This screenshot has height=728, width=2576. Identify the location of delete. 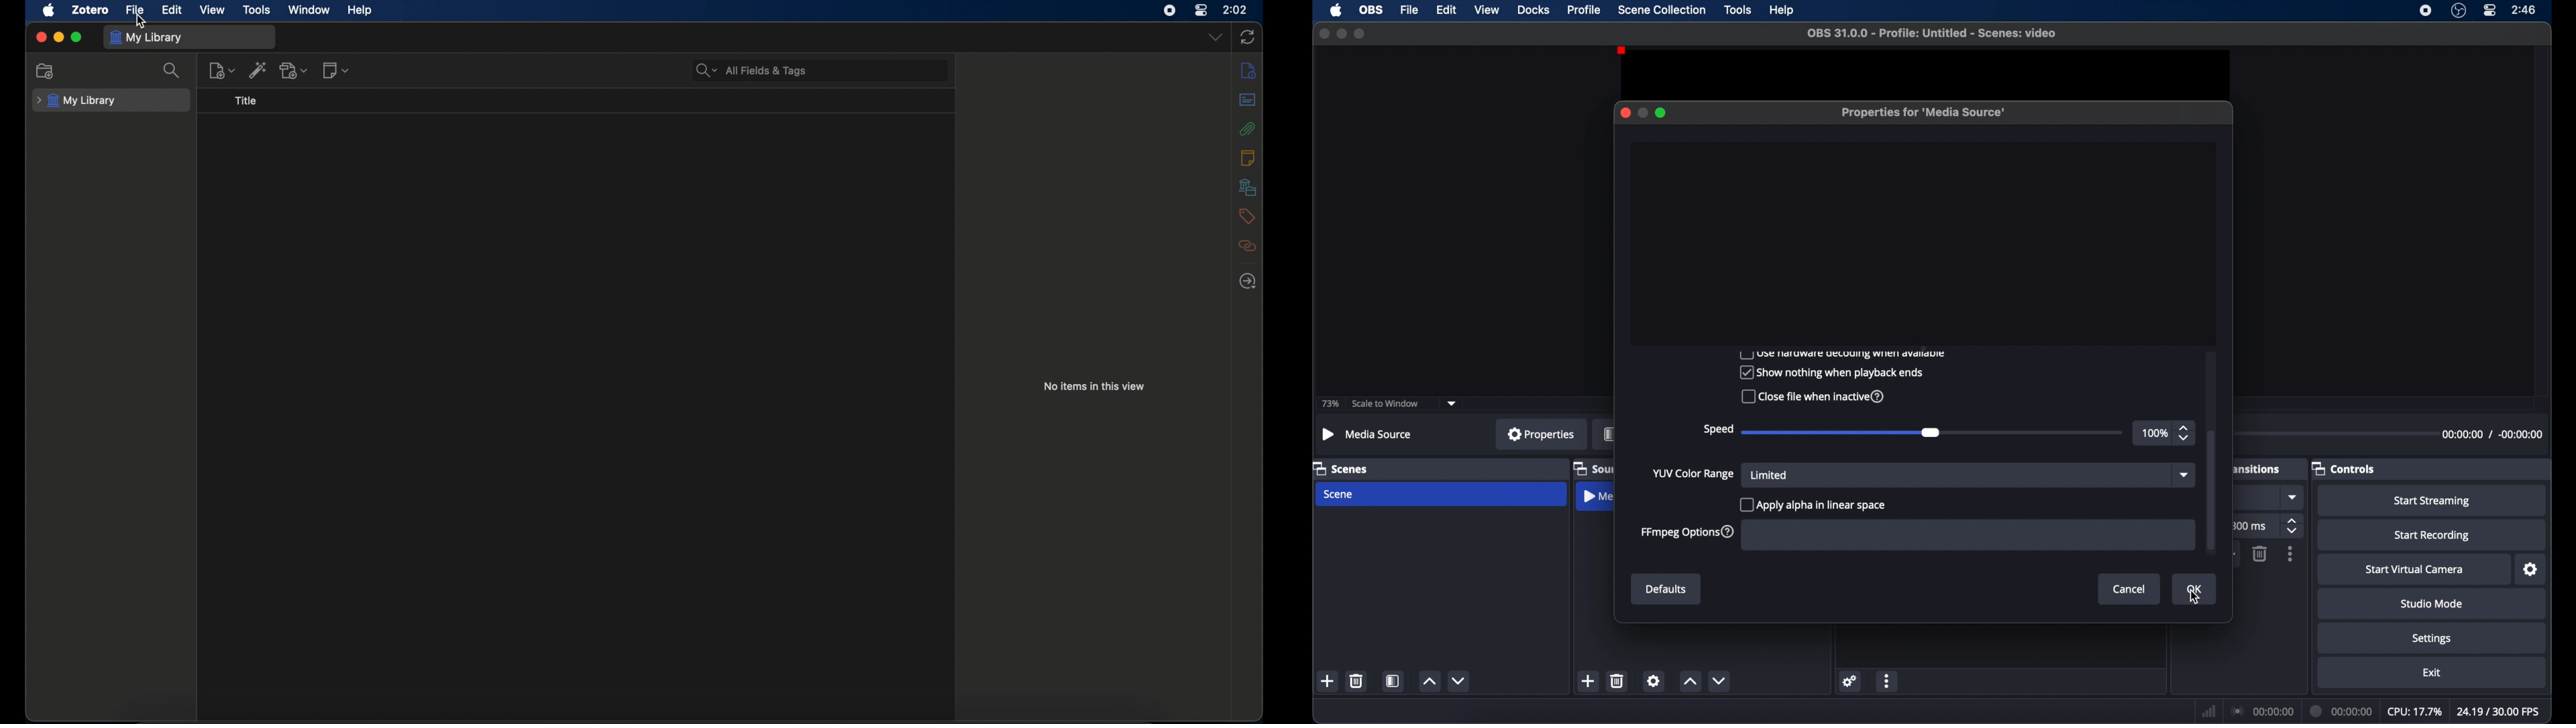
(1357, 680).